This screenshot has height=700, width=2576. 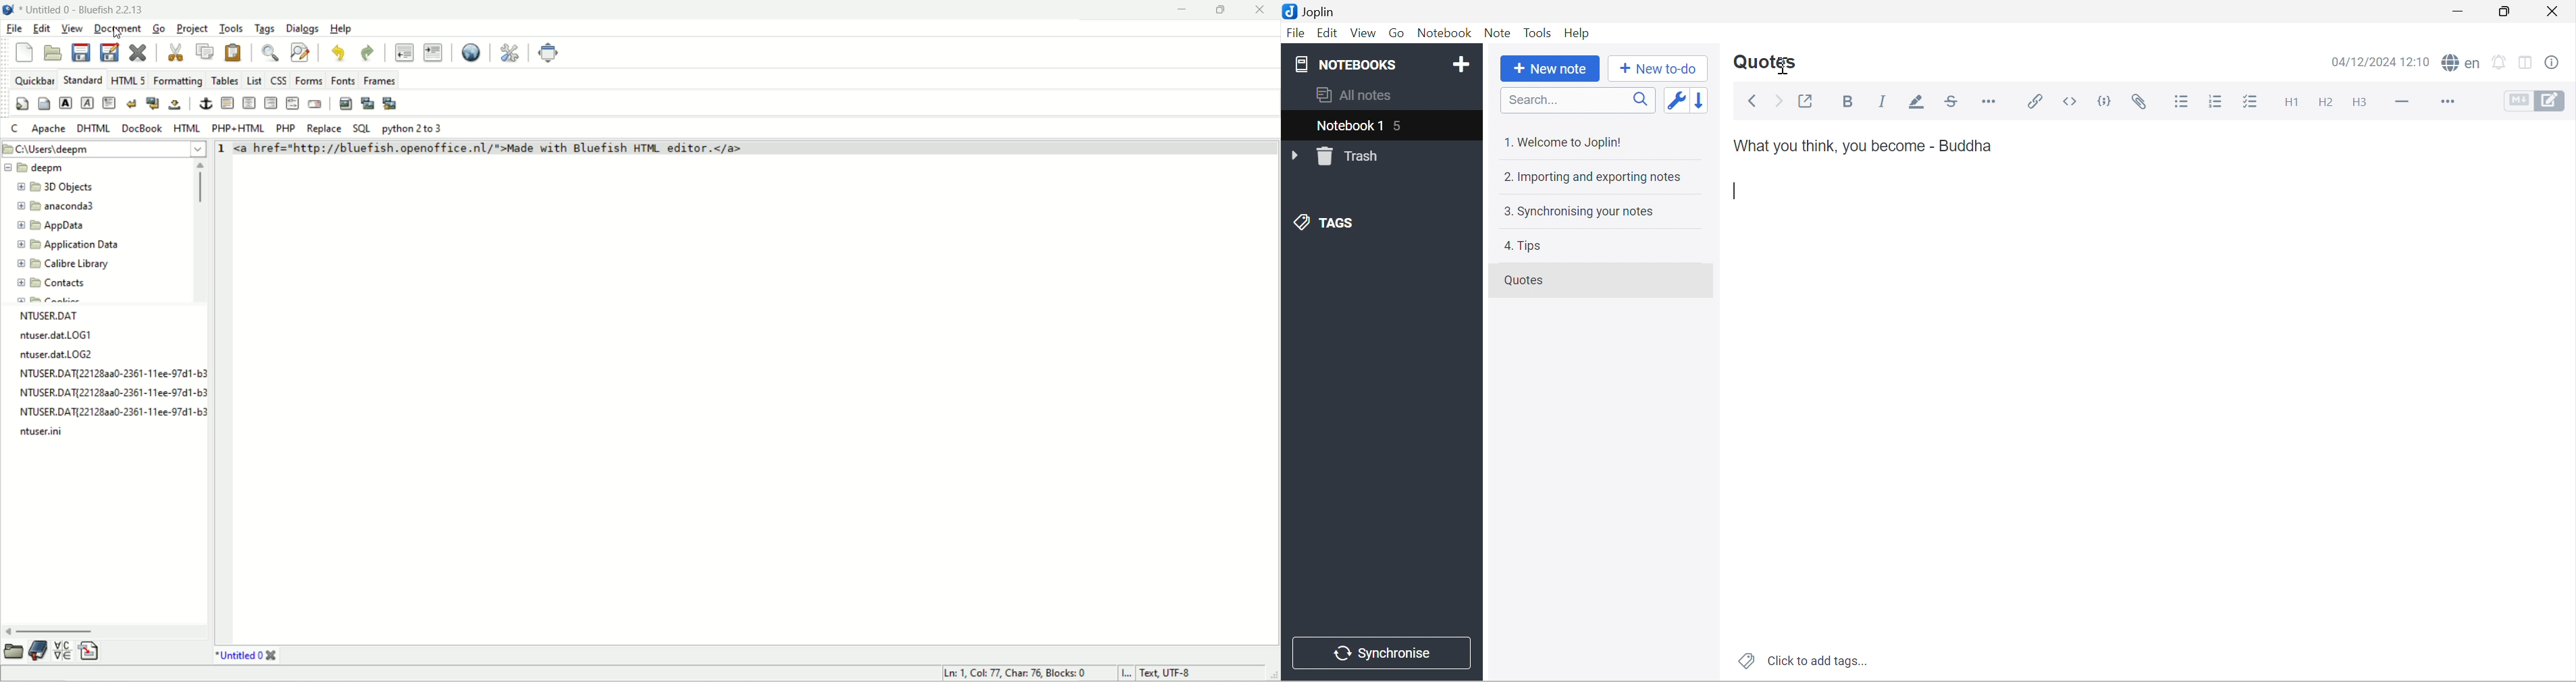 I want to click on dialogs, so click(x=302, y=27).